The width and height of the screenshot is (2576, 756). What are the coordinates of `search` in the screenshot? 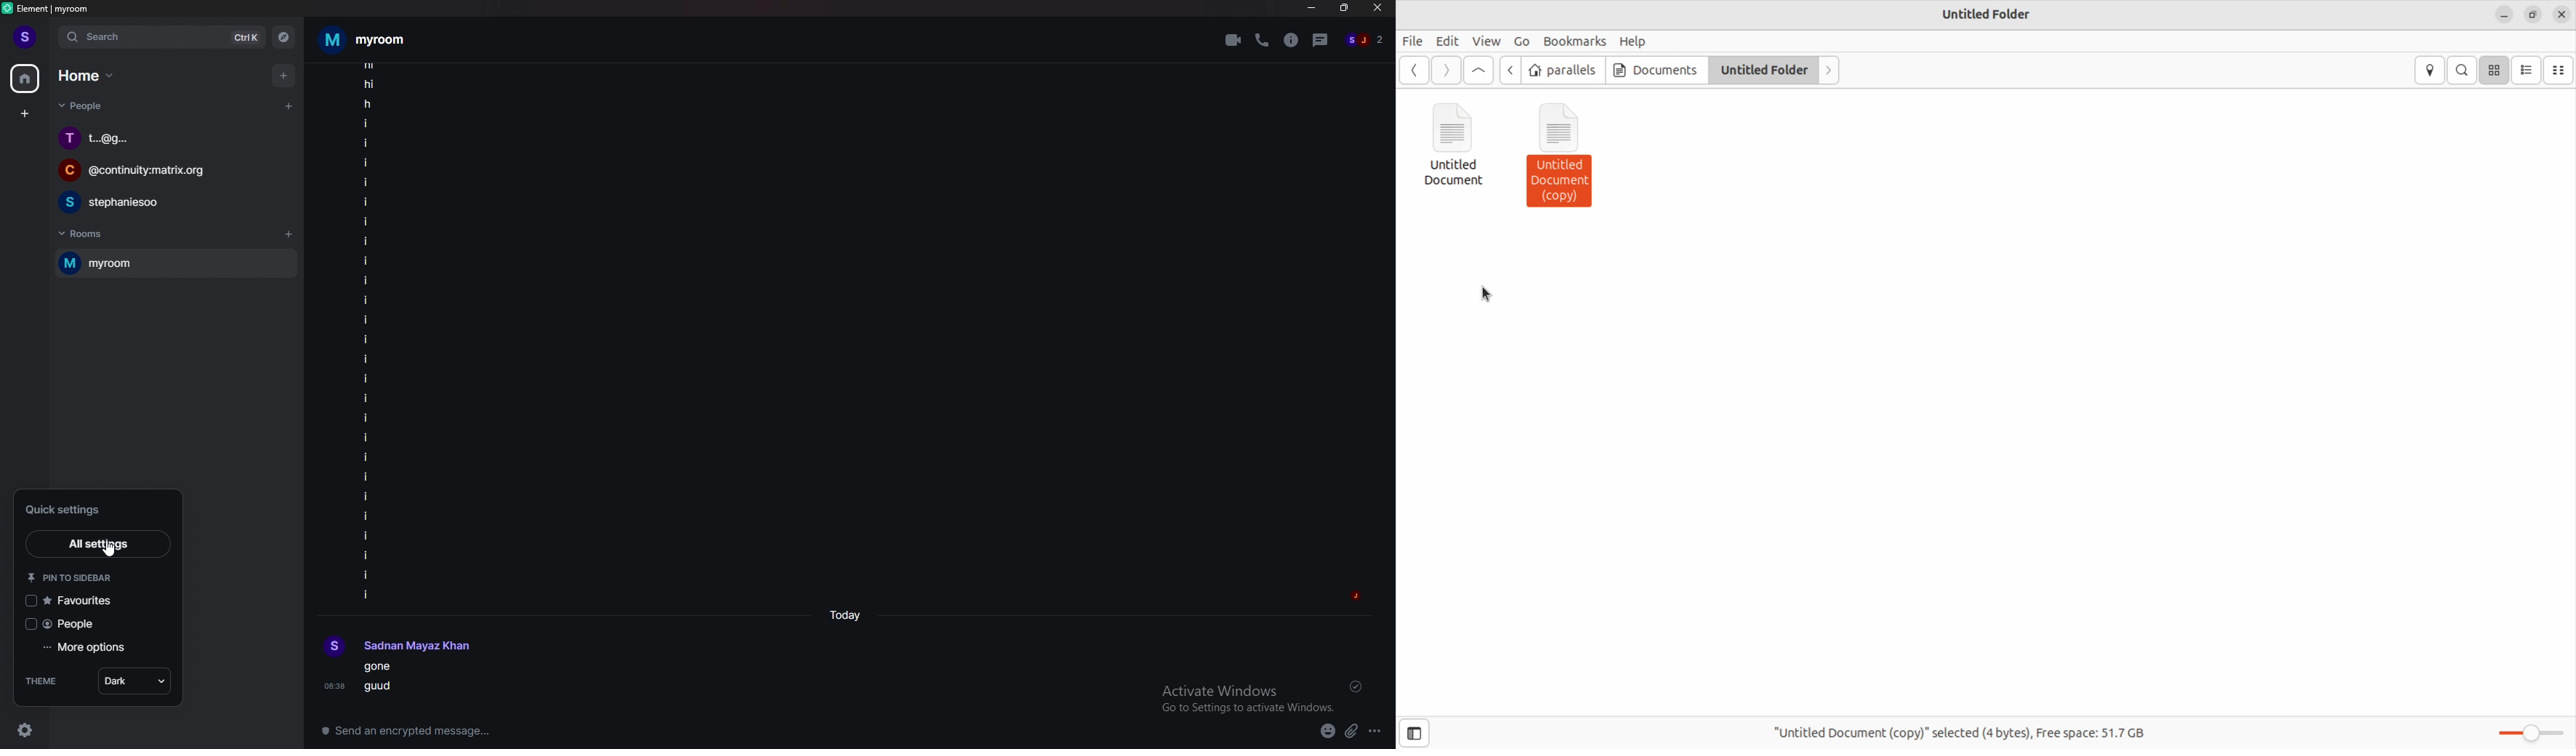 It's located at (2463, 70).